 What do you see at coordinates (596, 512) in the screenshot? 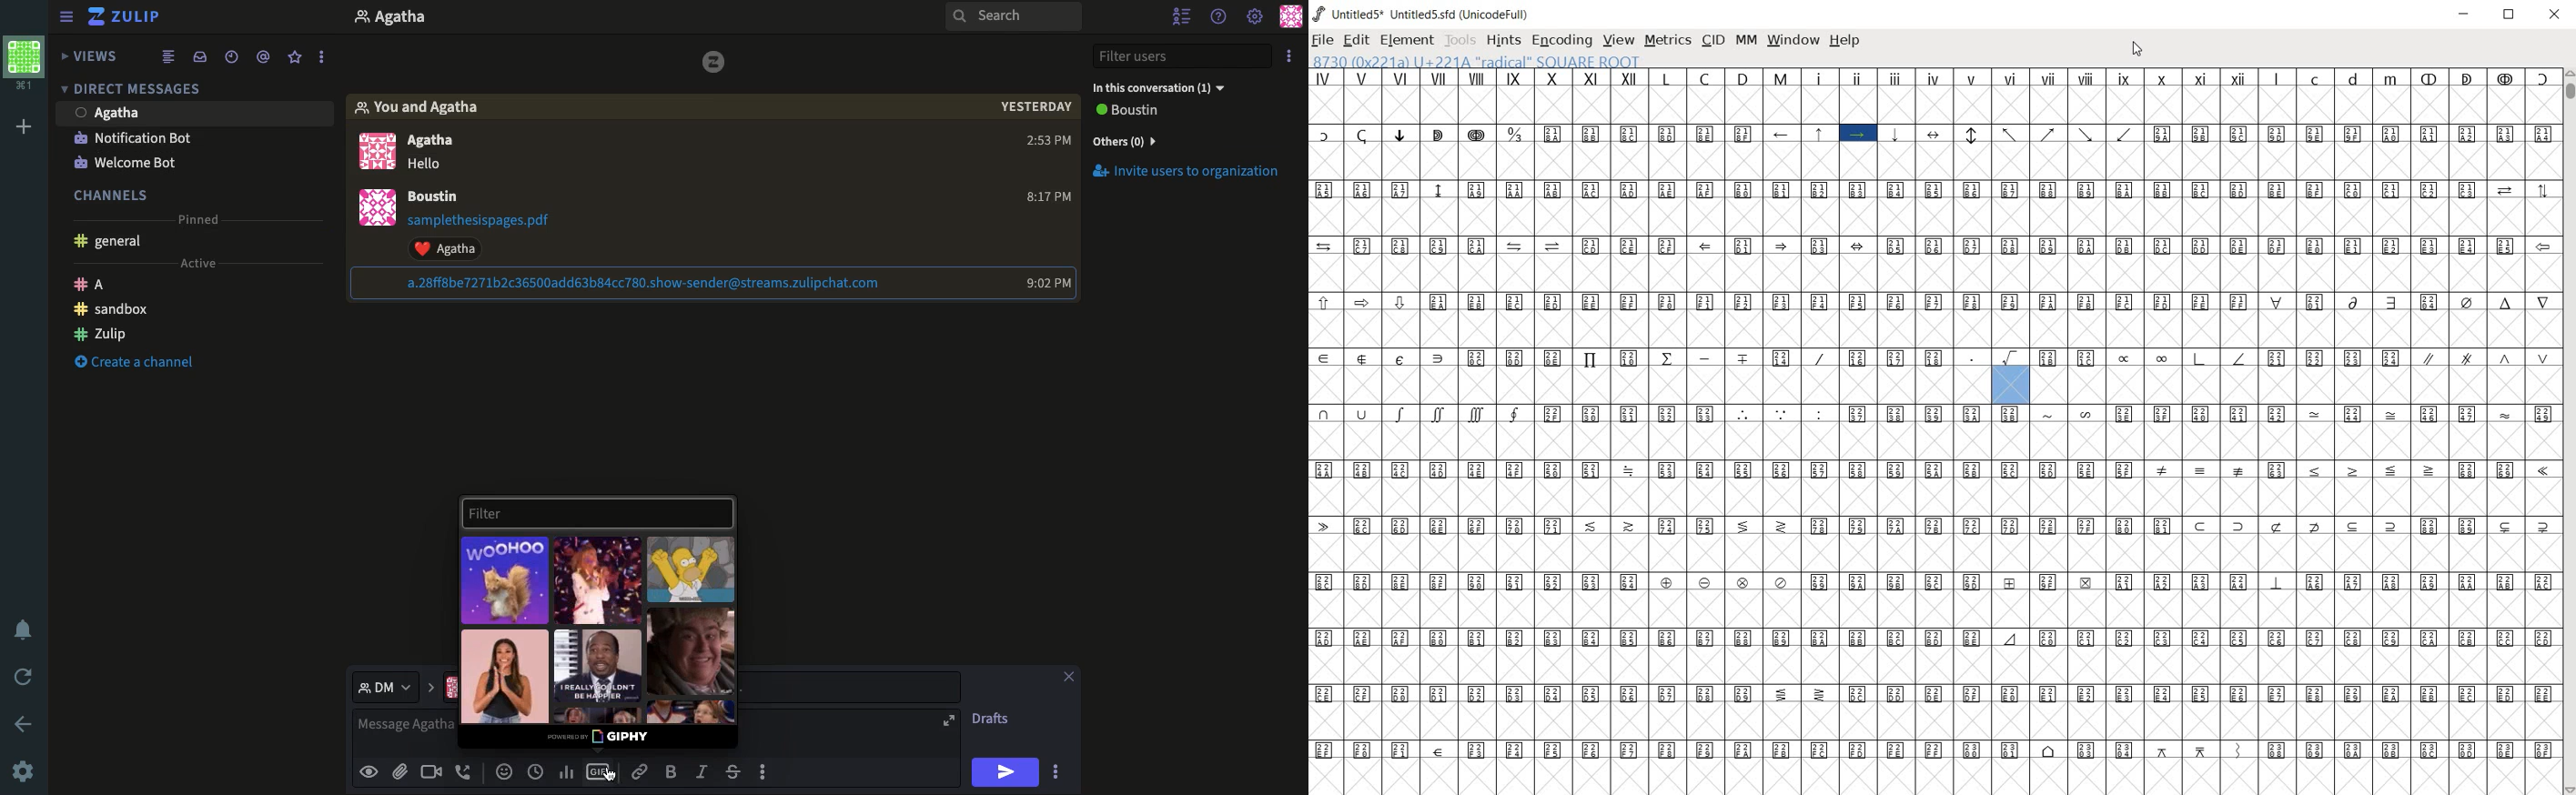
I see `Filter` at bounding box center [596, 512].